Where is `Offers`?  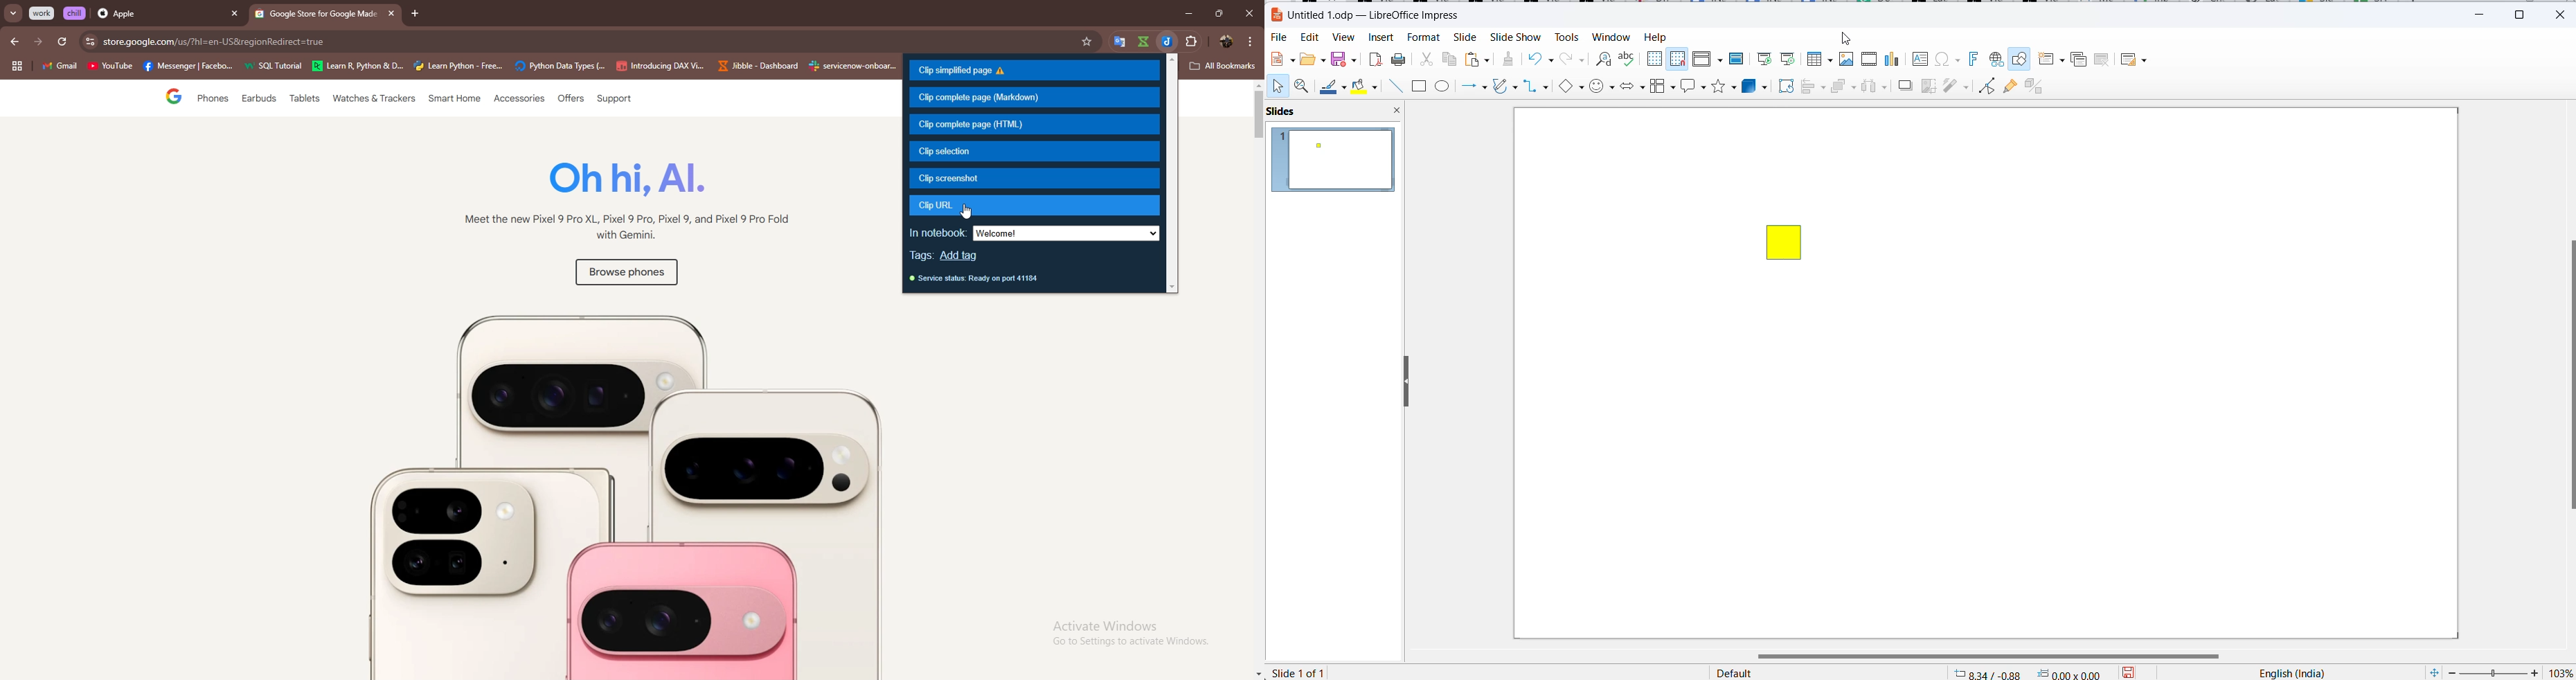 Offers is located at coordinates (570, 99).